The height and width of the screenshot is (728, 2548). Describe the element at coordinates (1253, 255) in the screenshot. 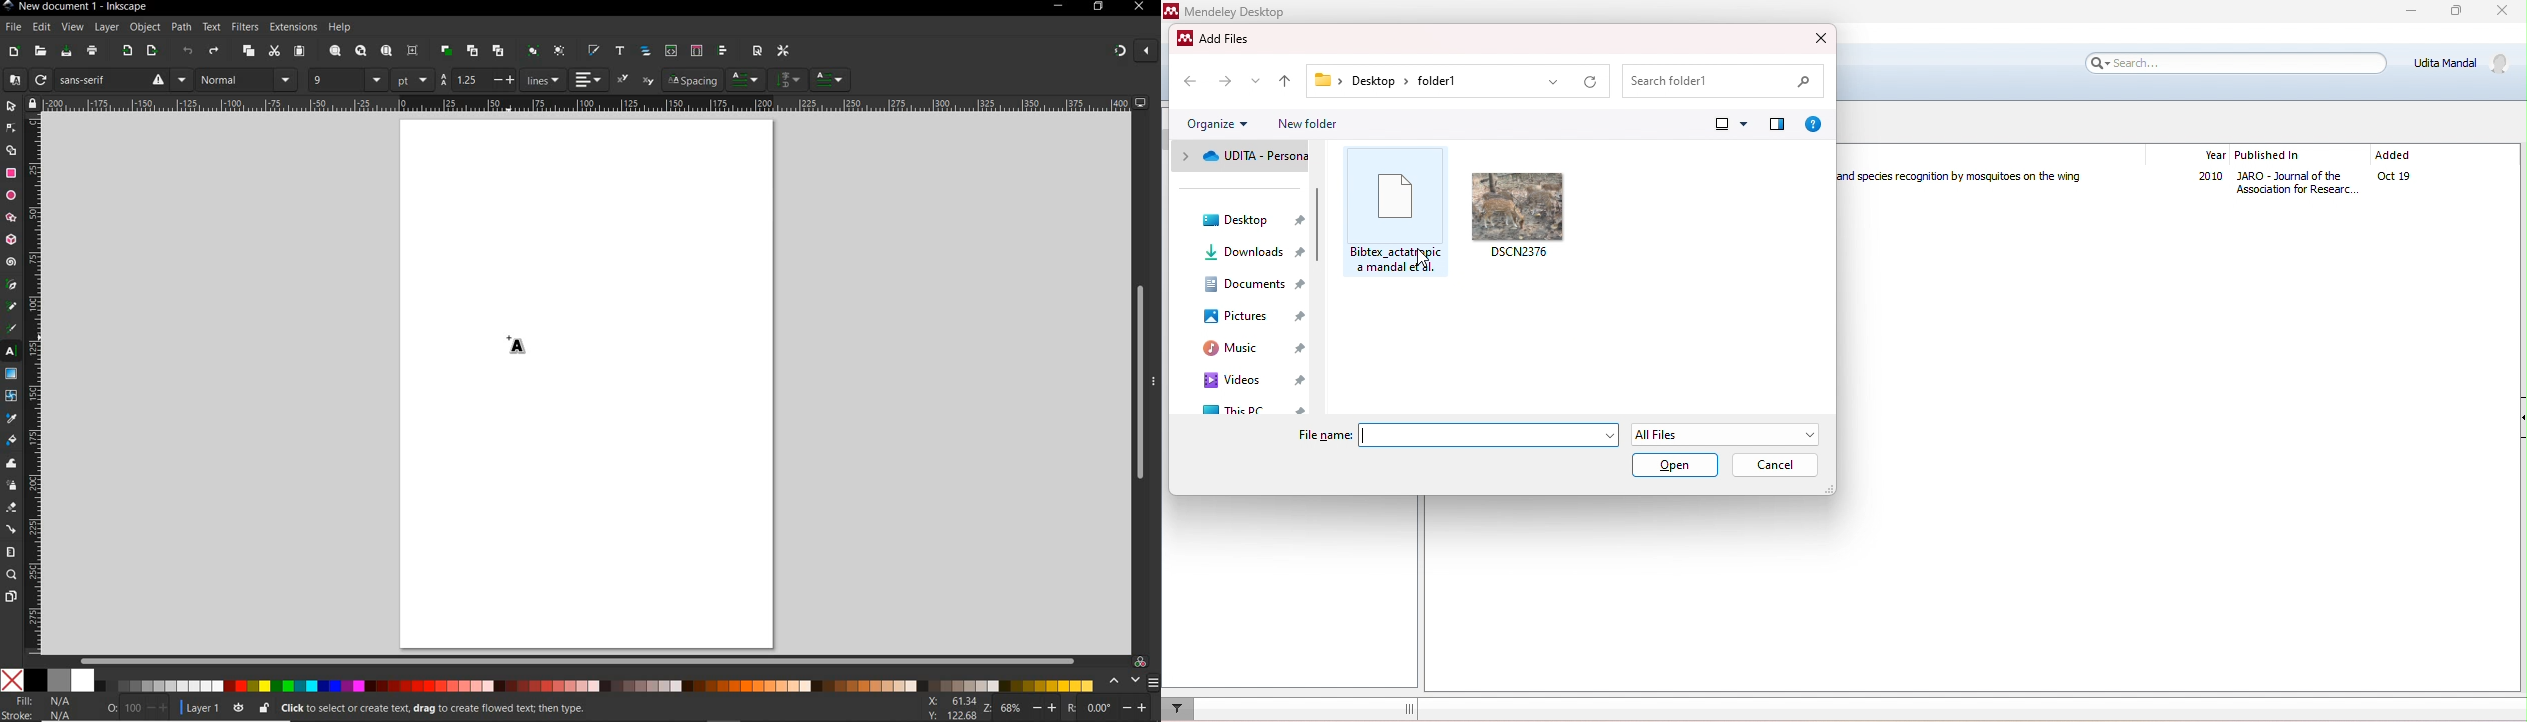

I see `downloads` at that location.